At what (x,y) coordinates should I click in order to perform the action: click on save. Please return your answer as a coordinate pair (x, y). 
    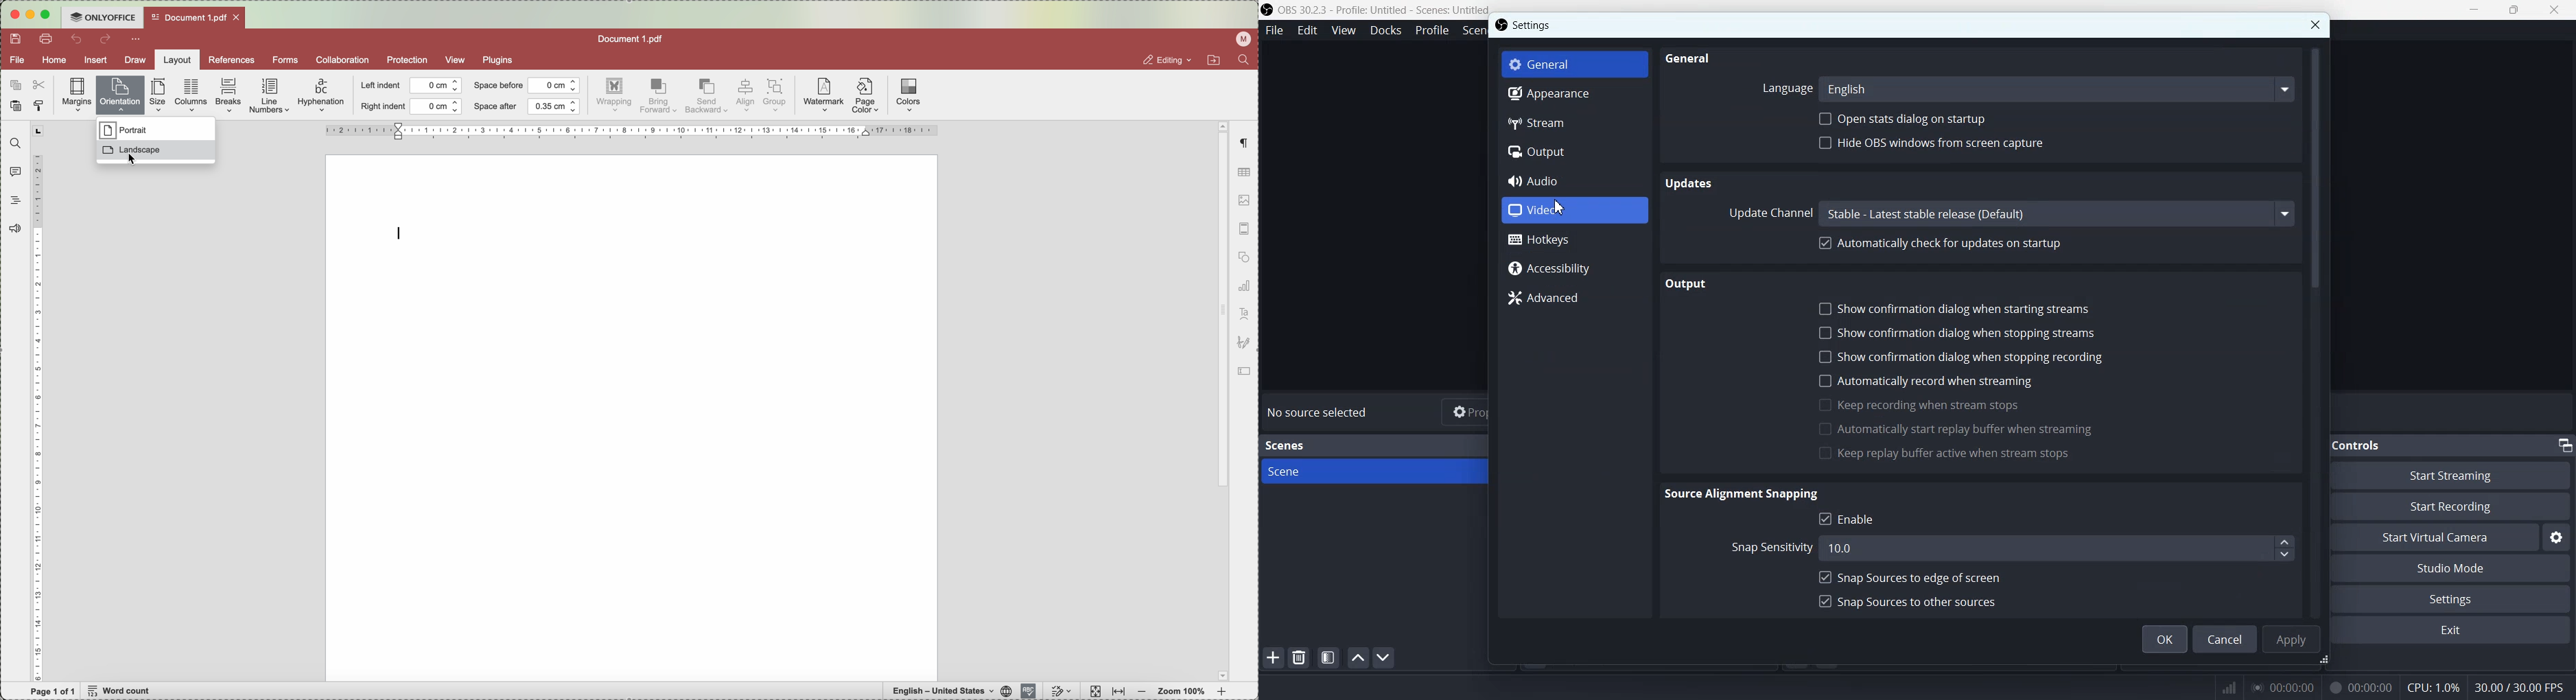
    Looking at the image, I should click on (17, 39).